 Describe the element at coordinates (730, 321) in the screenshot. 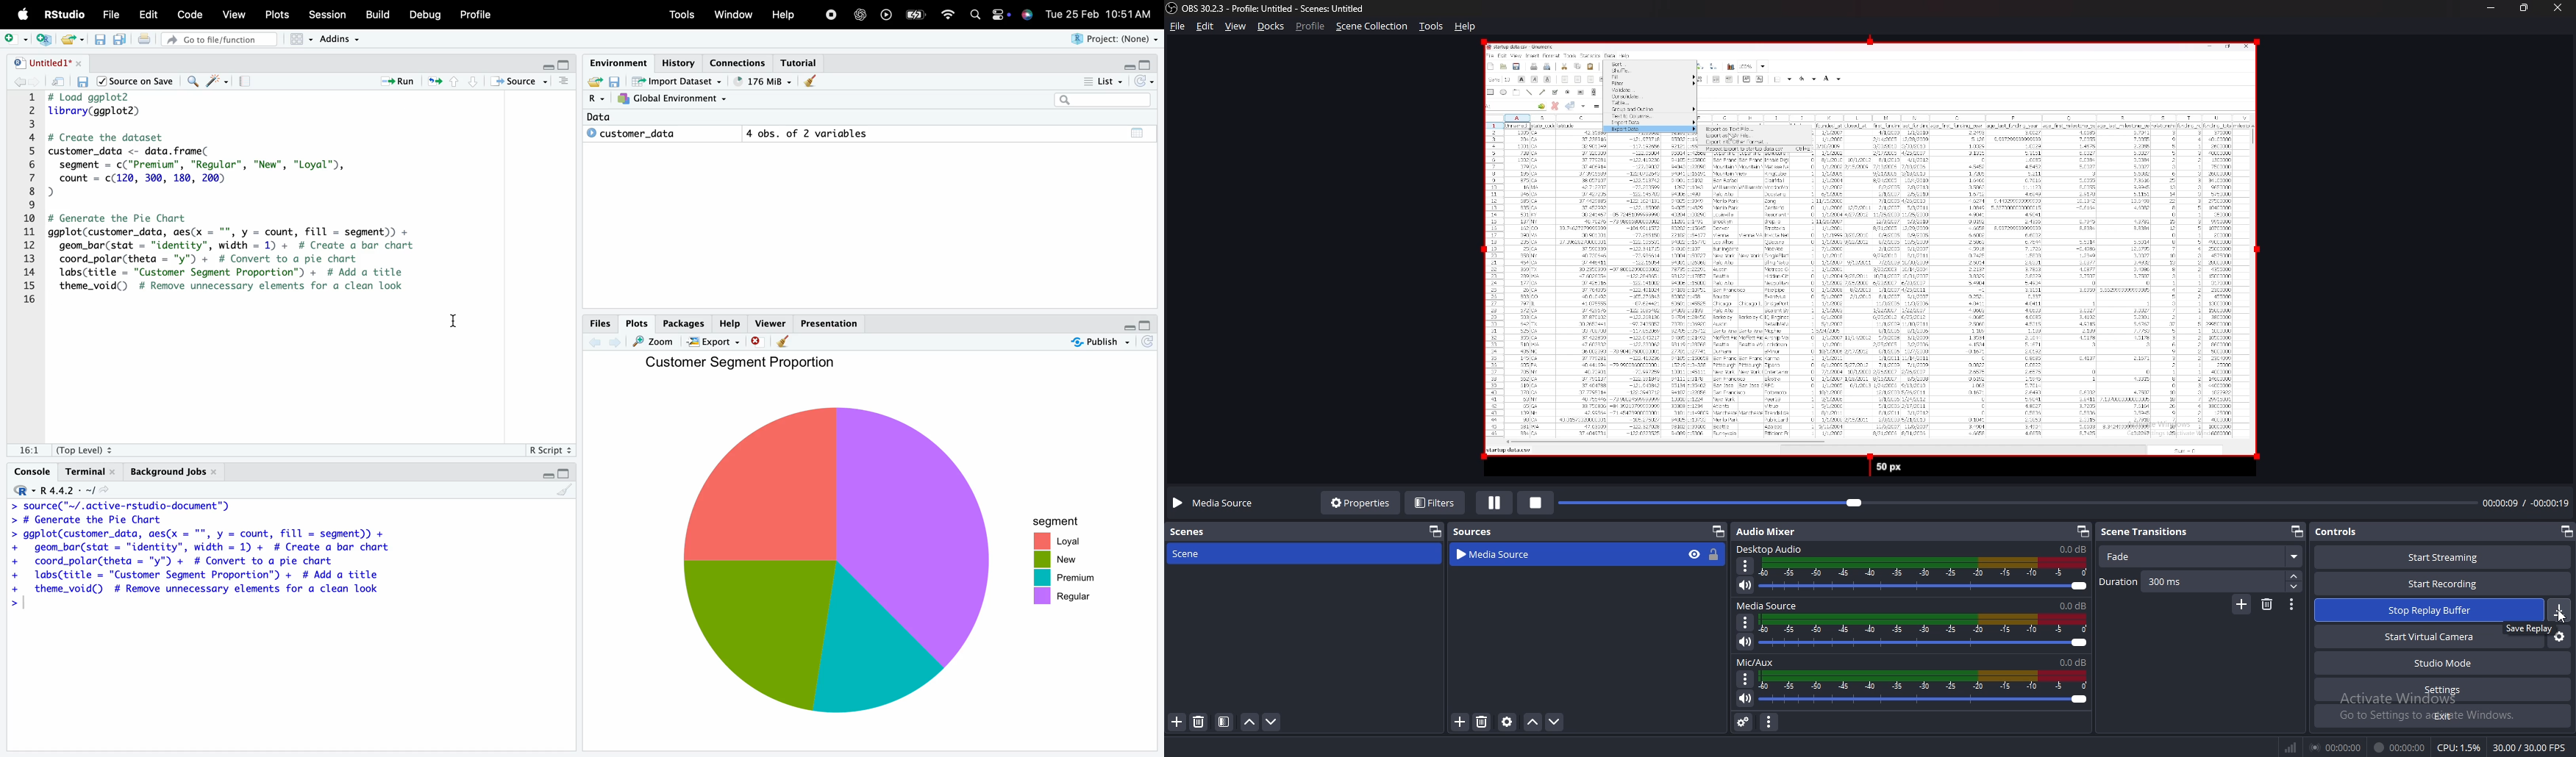

I see `Help` at that location.